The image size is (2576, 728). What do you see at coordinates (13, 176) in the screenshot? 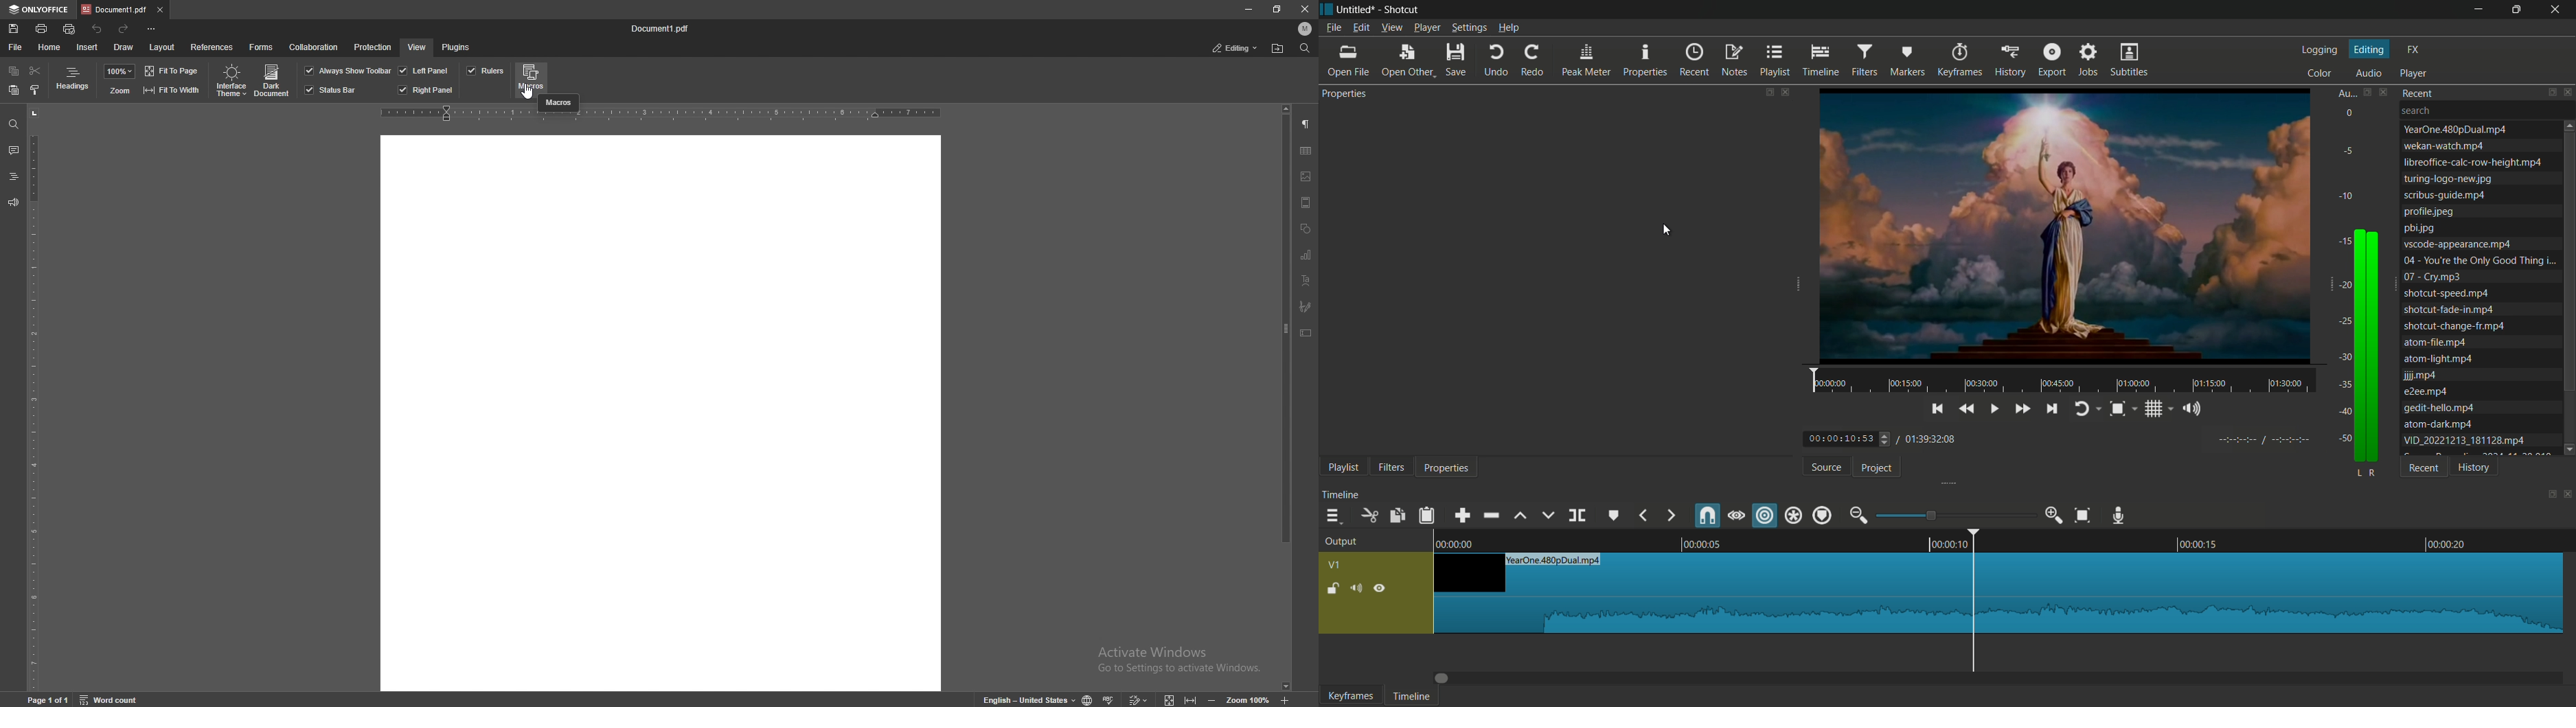
I see `headings` at bounding box center [13, 176].